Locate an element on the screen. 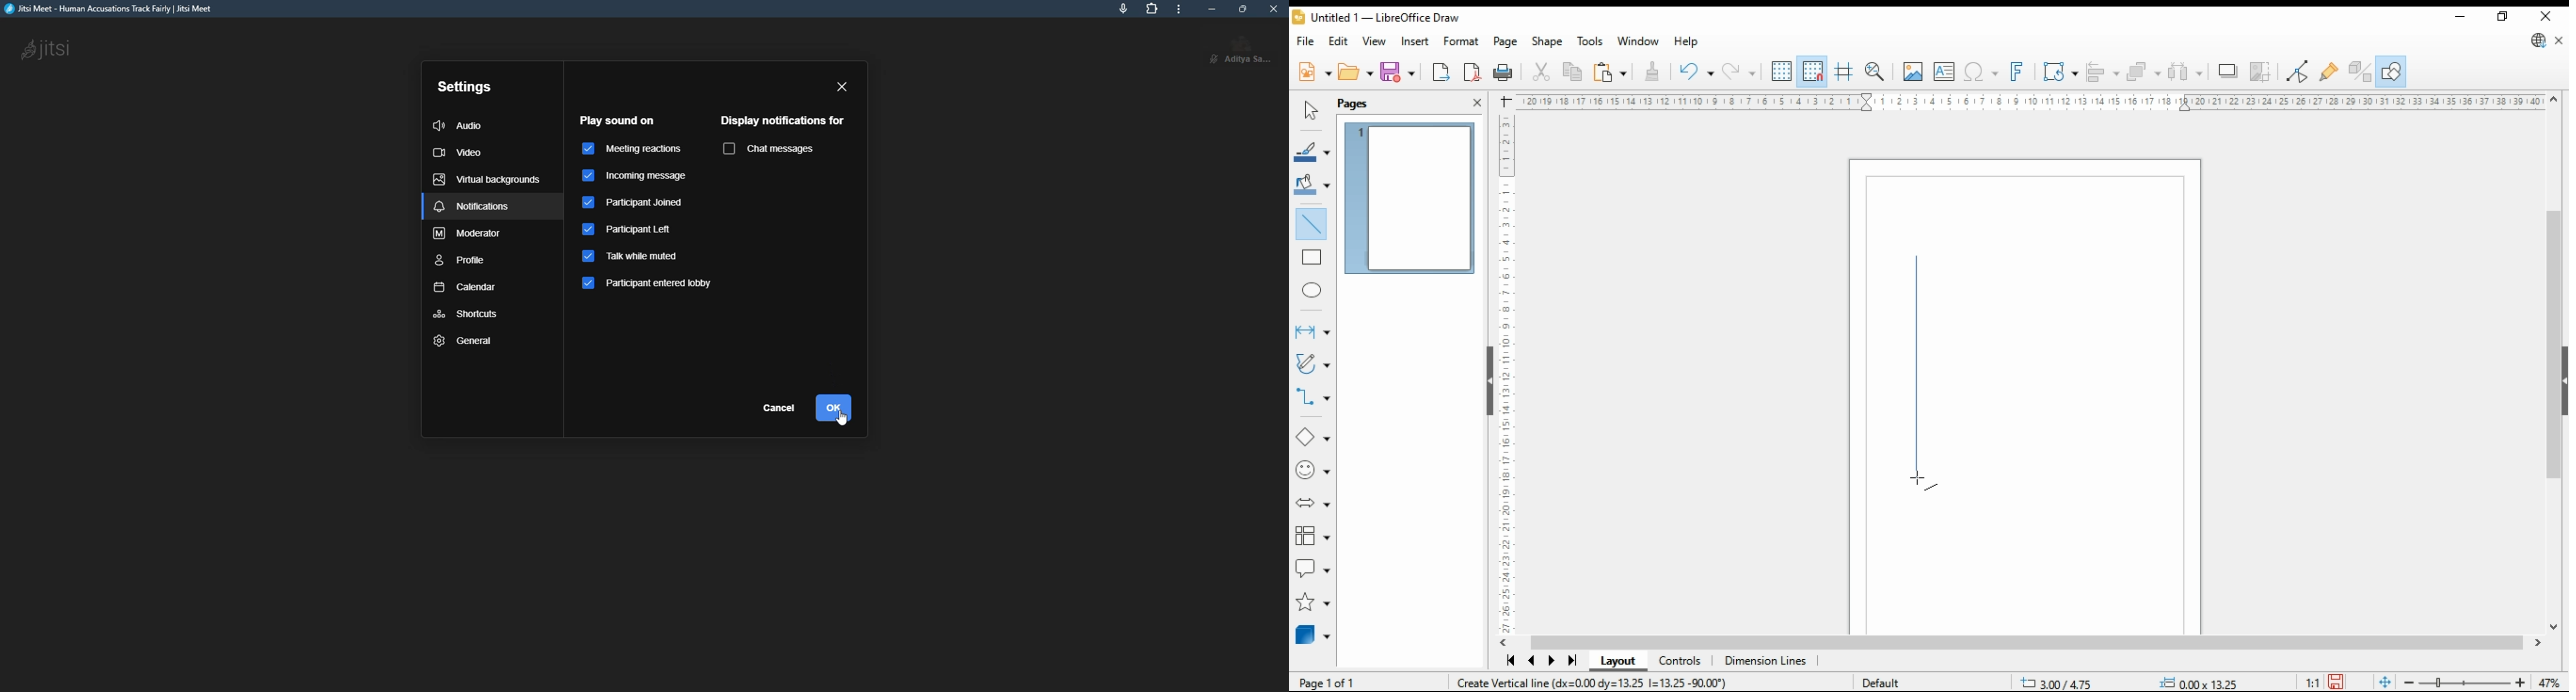 The width and height of the screenshot is (2576, 700). insert line is located at coordinates (1315, 227).